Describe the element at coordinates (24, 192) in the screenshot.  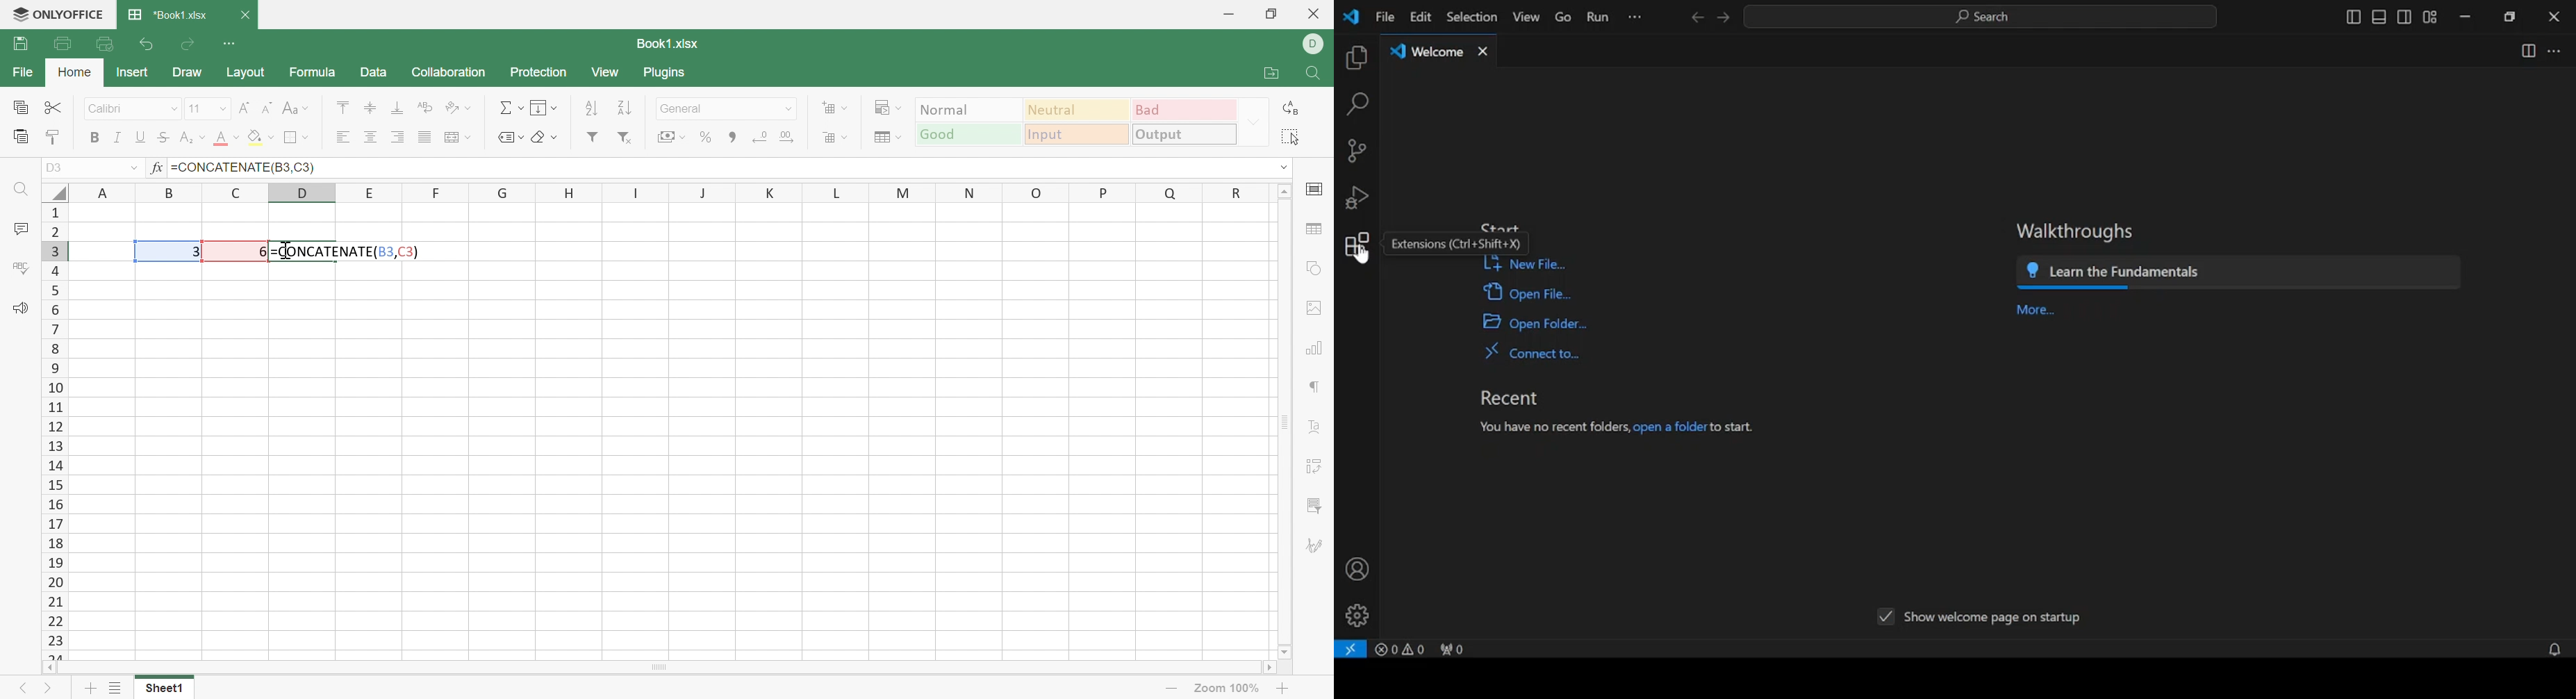
I see `Find` at that location.